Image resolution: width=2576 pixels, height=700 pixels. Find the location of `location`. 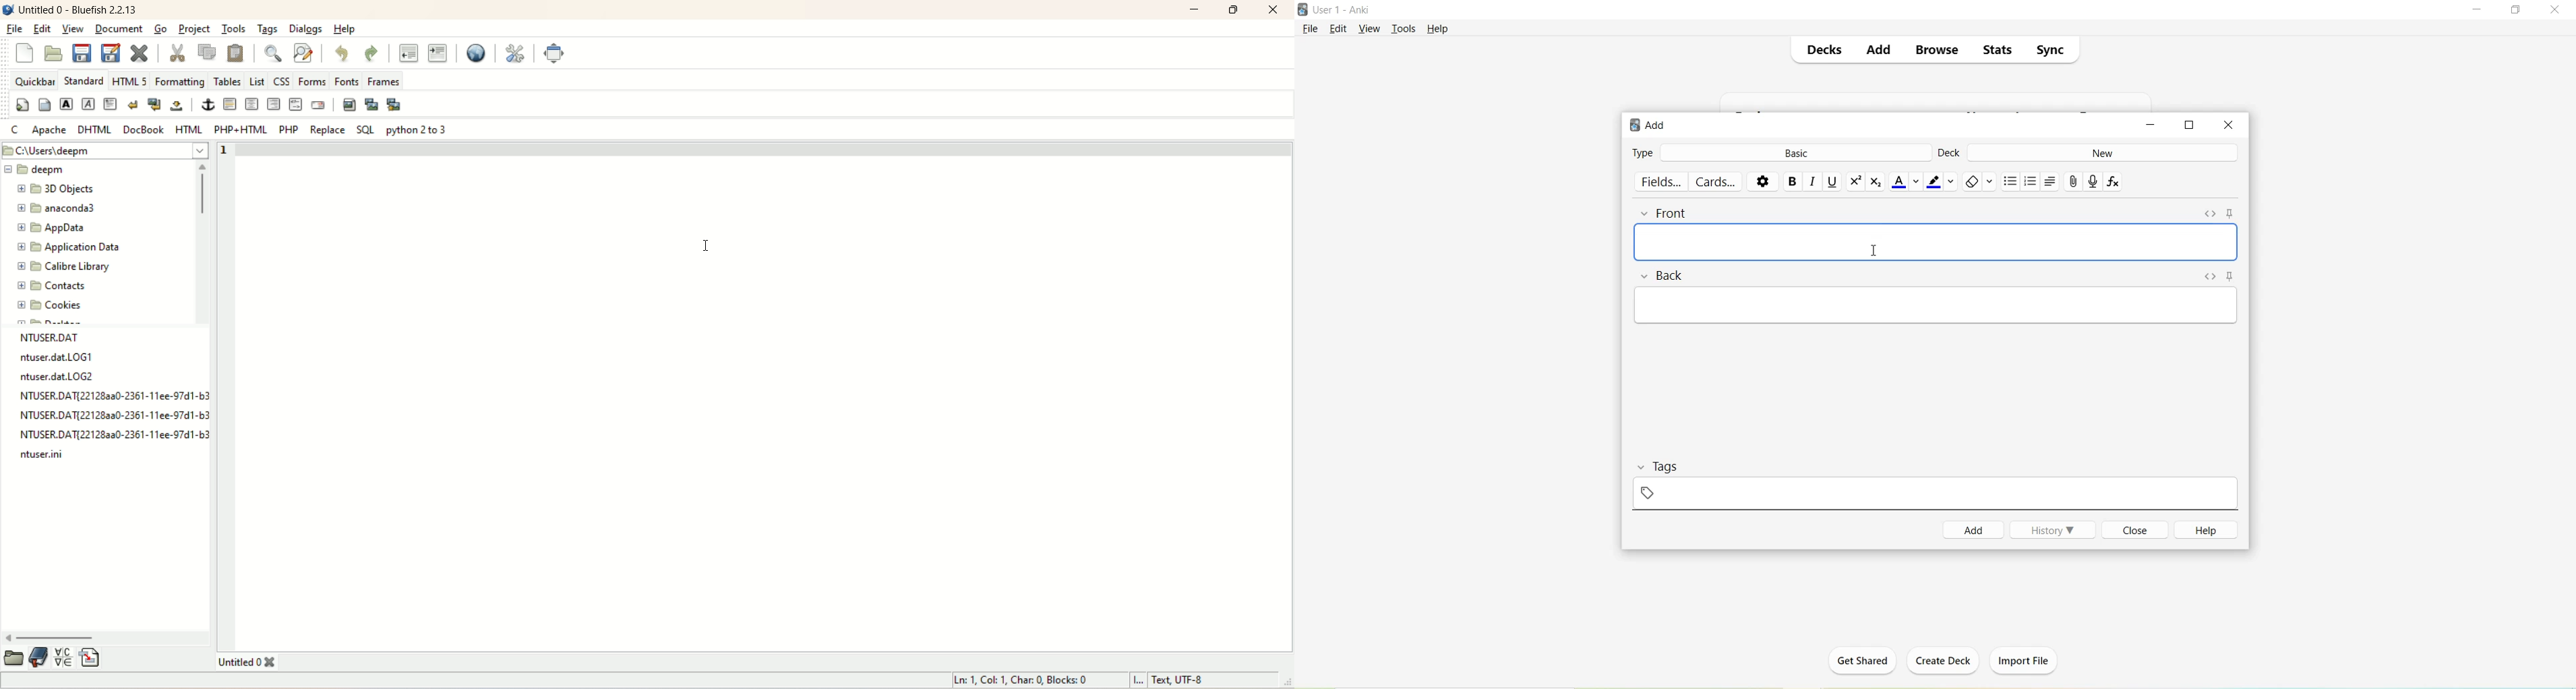

location is located at coordinates (106, 151).